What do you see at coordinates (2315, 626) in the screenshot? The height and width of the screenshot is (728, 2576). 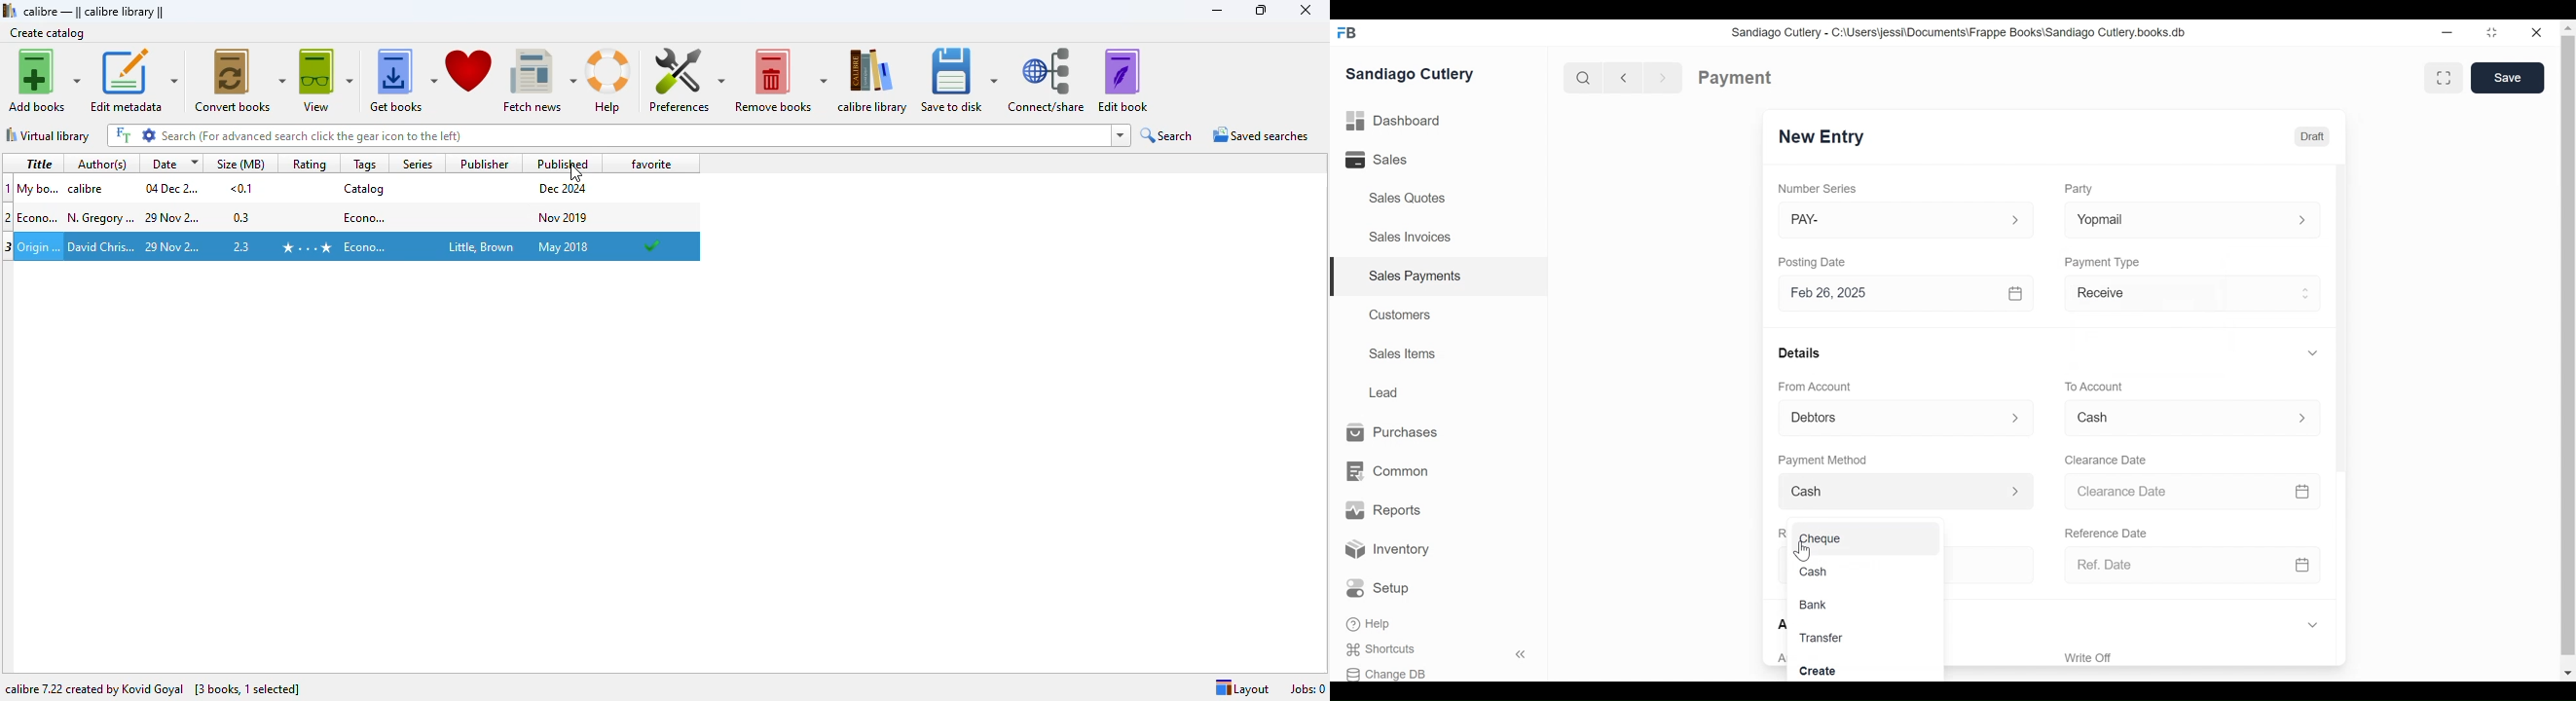 I see `Expand` at bounding box center [2315, 626].